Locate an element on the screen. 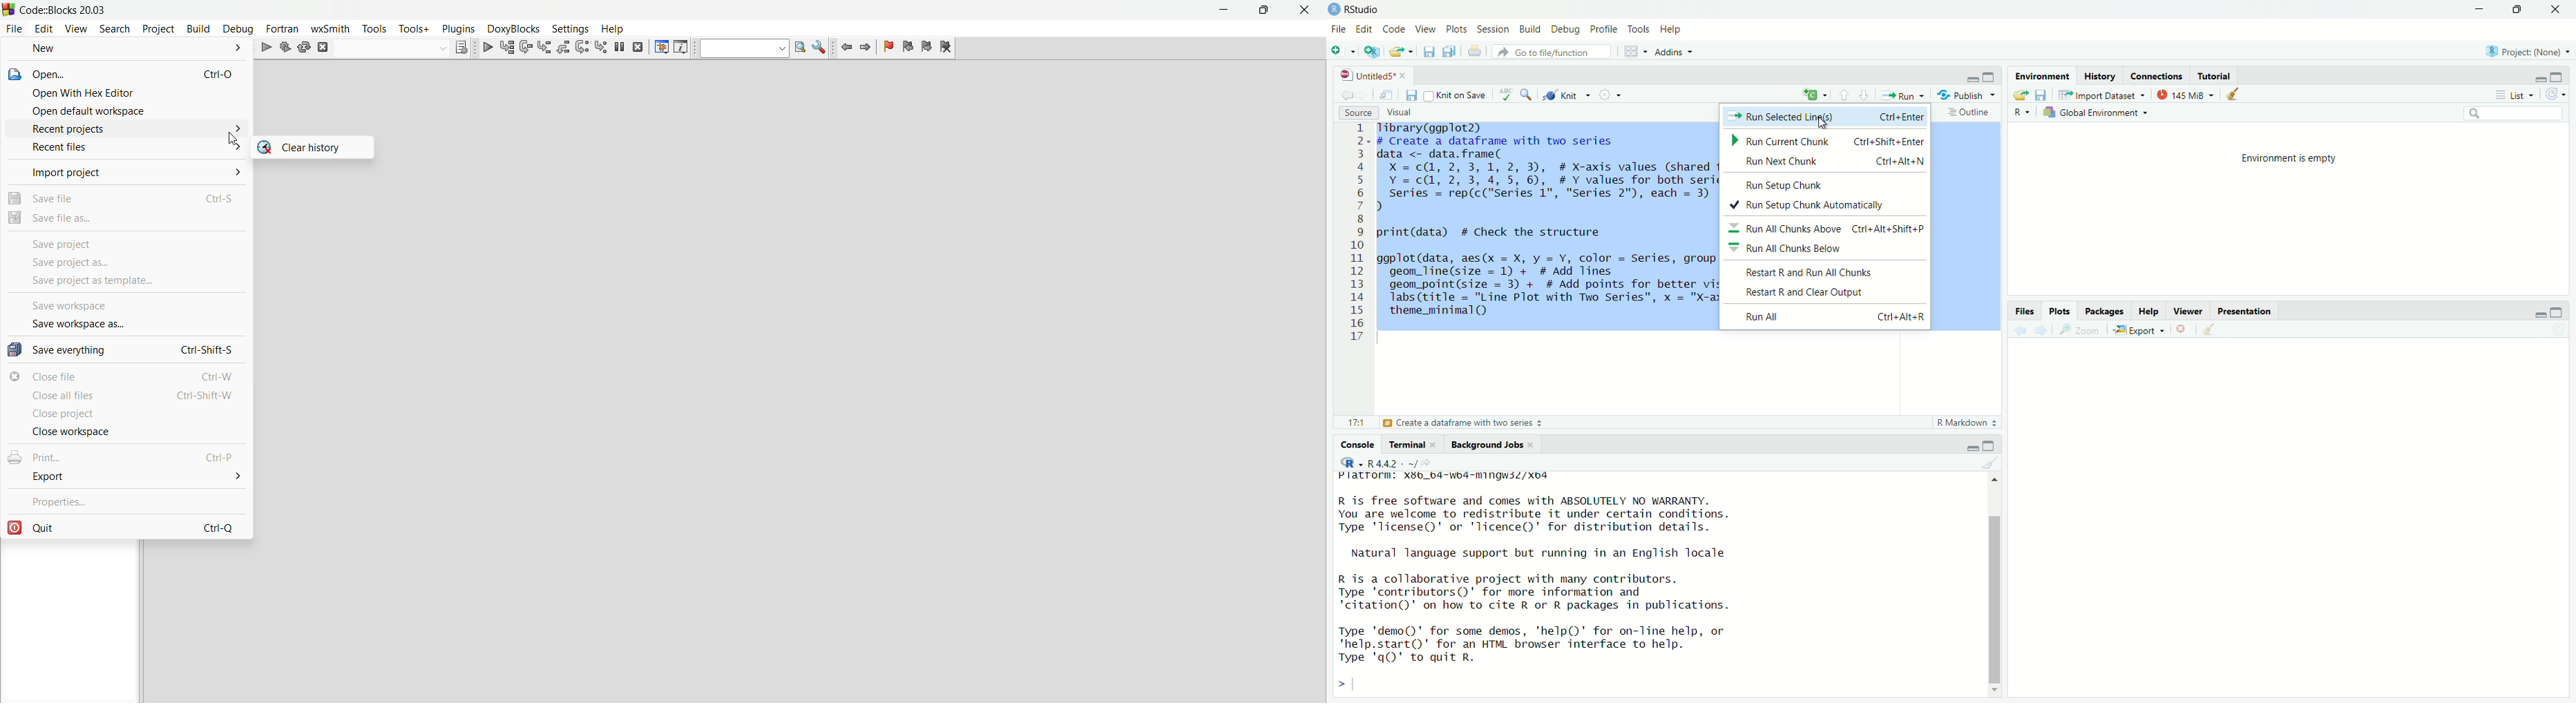 This screenshot has width=2576, height=728. save project as is located at coordinates (129, 263).